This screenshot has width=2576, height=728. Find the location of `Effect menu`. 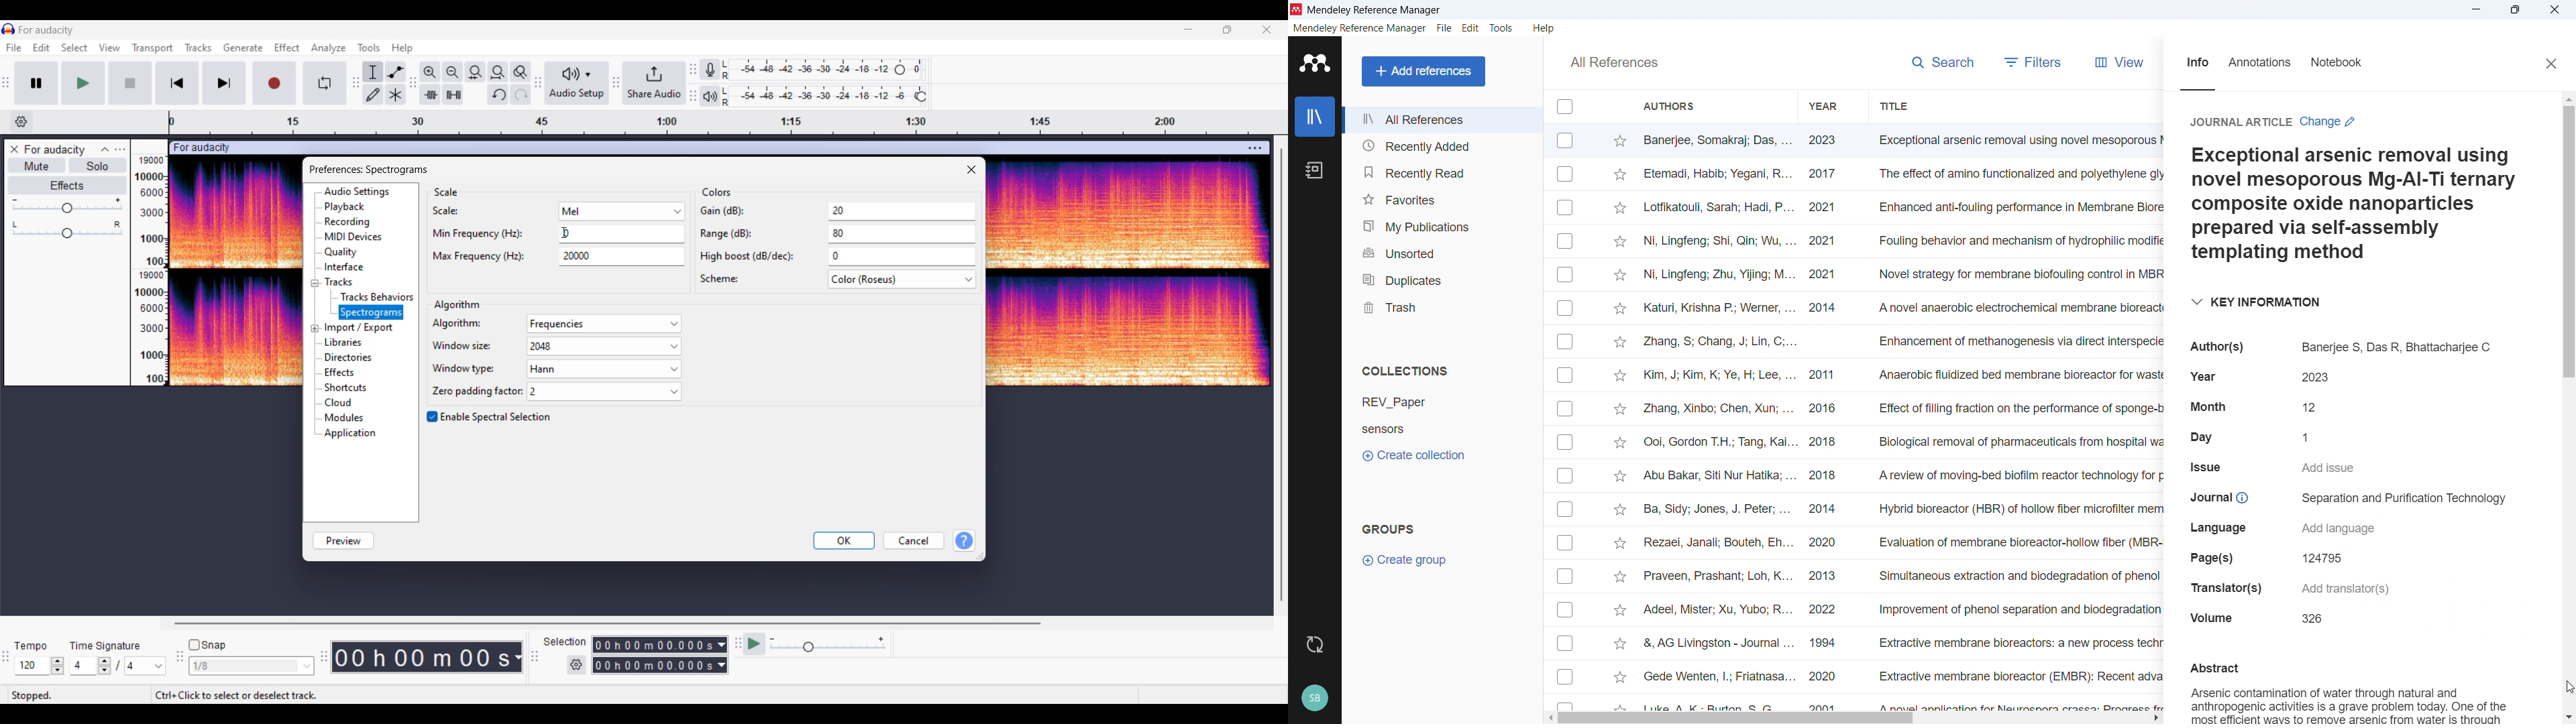

Effect menu is located at coordinates (288, 48).